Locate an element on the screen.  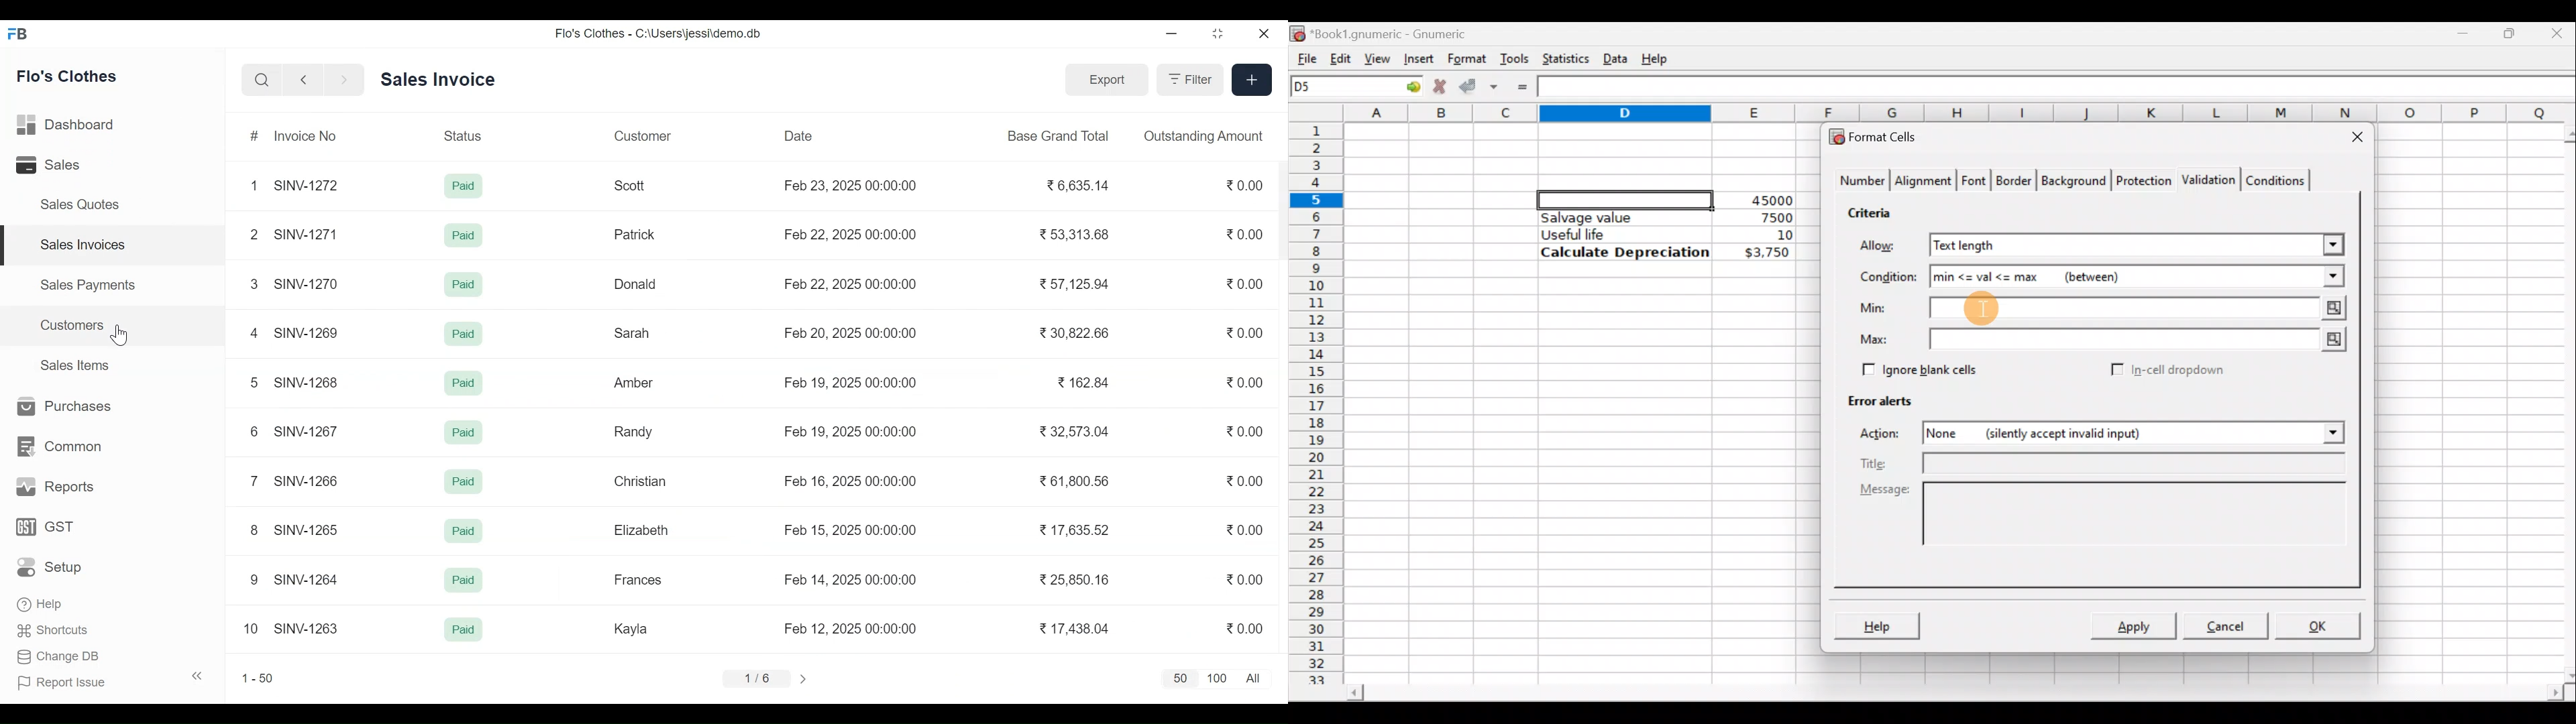
Report Issue is located at coordinates (103, 680).